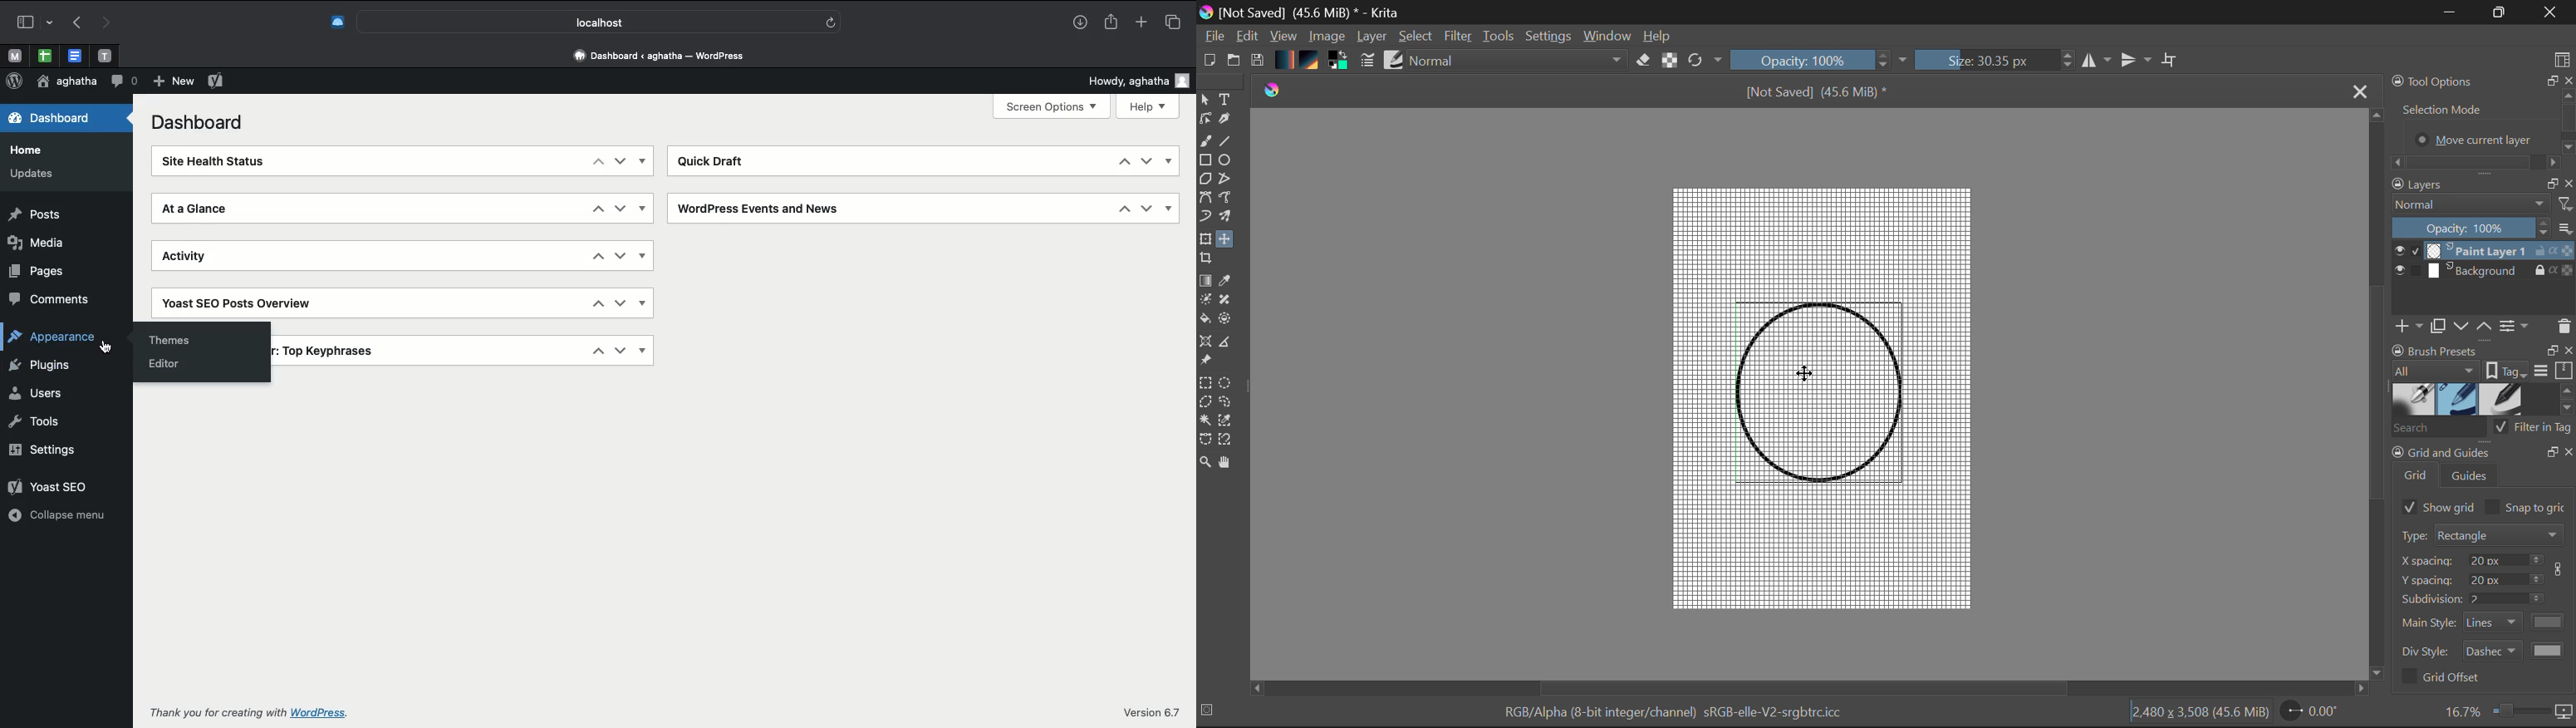 The height and width of the screenshot is (728, 2576). What do you see at coordinates (242, 299) in the screenshot?
I see `Yoast` at bounding box center [242, 299].